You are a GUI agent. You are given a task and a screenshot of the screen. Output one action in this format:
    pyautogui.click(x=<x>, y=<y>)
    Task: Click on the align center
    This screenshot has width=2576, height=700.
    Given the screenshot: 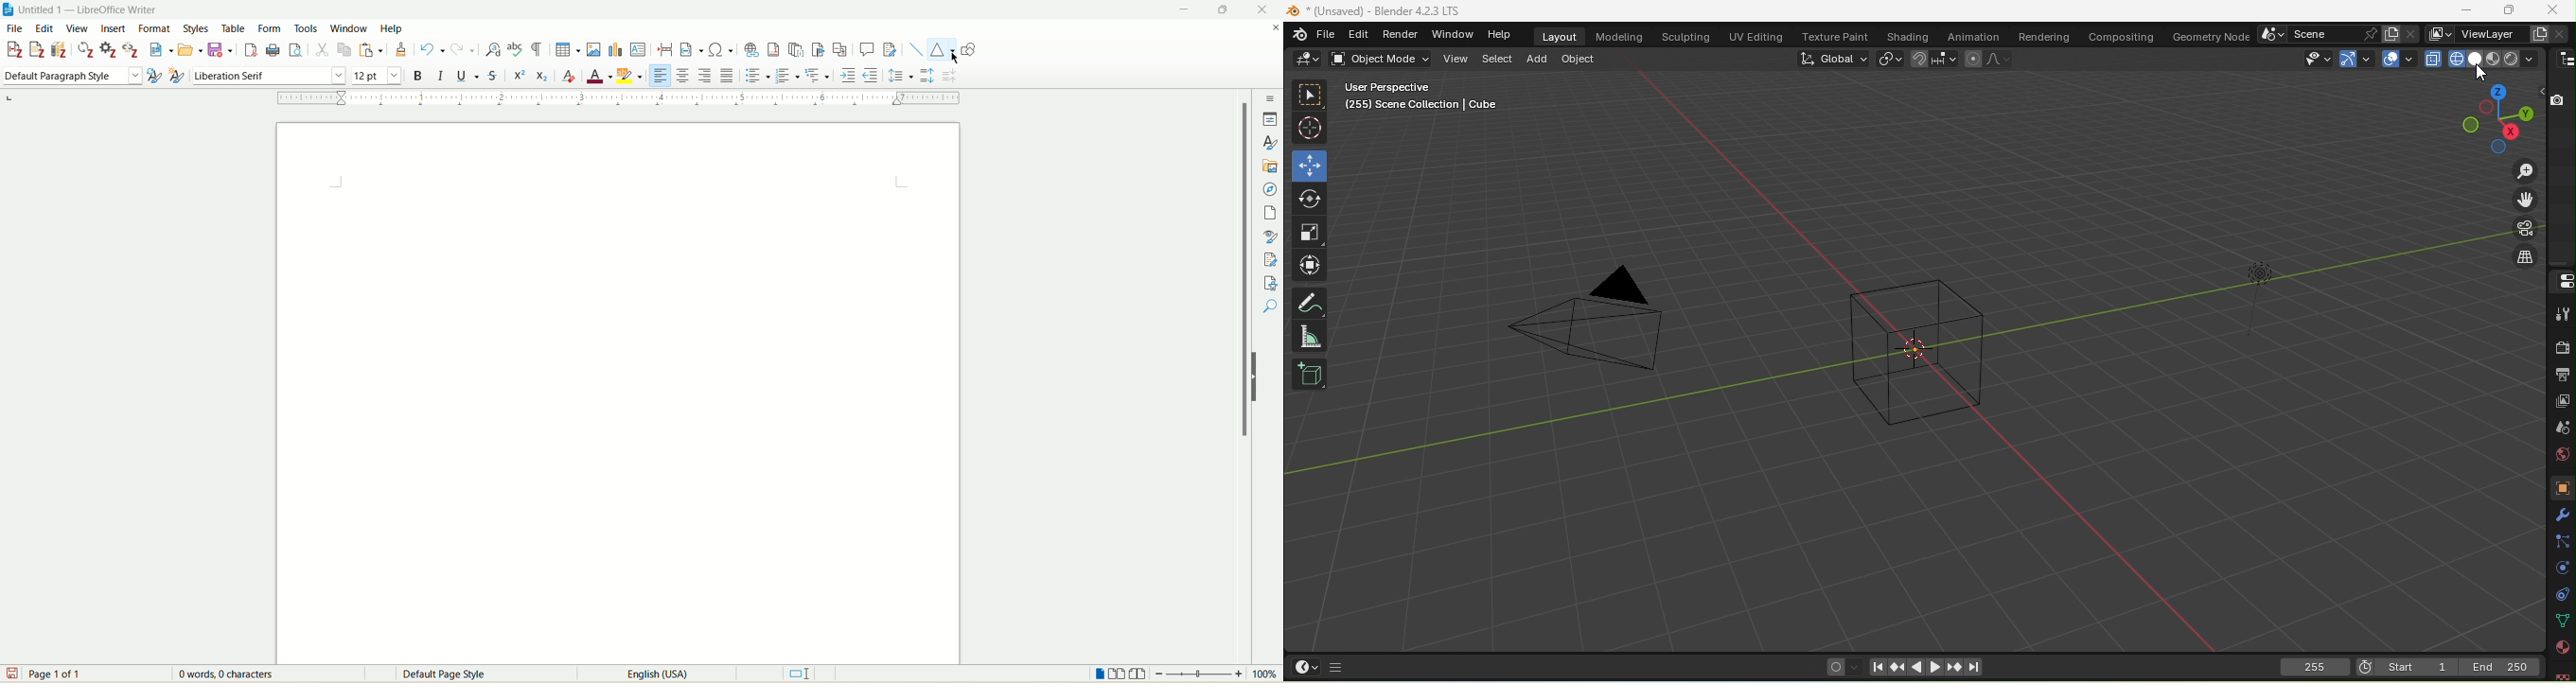 What is the action you would take?
    pyautogui.click(x=684, y=76)
    